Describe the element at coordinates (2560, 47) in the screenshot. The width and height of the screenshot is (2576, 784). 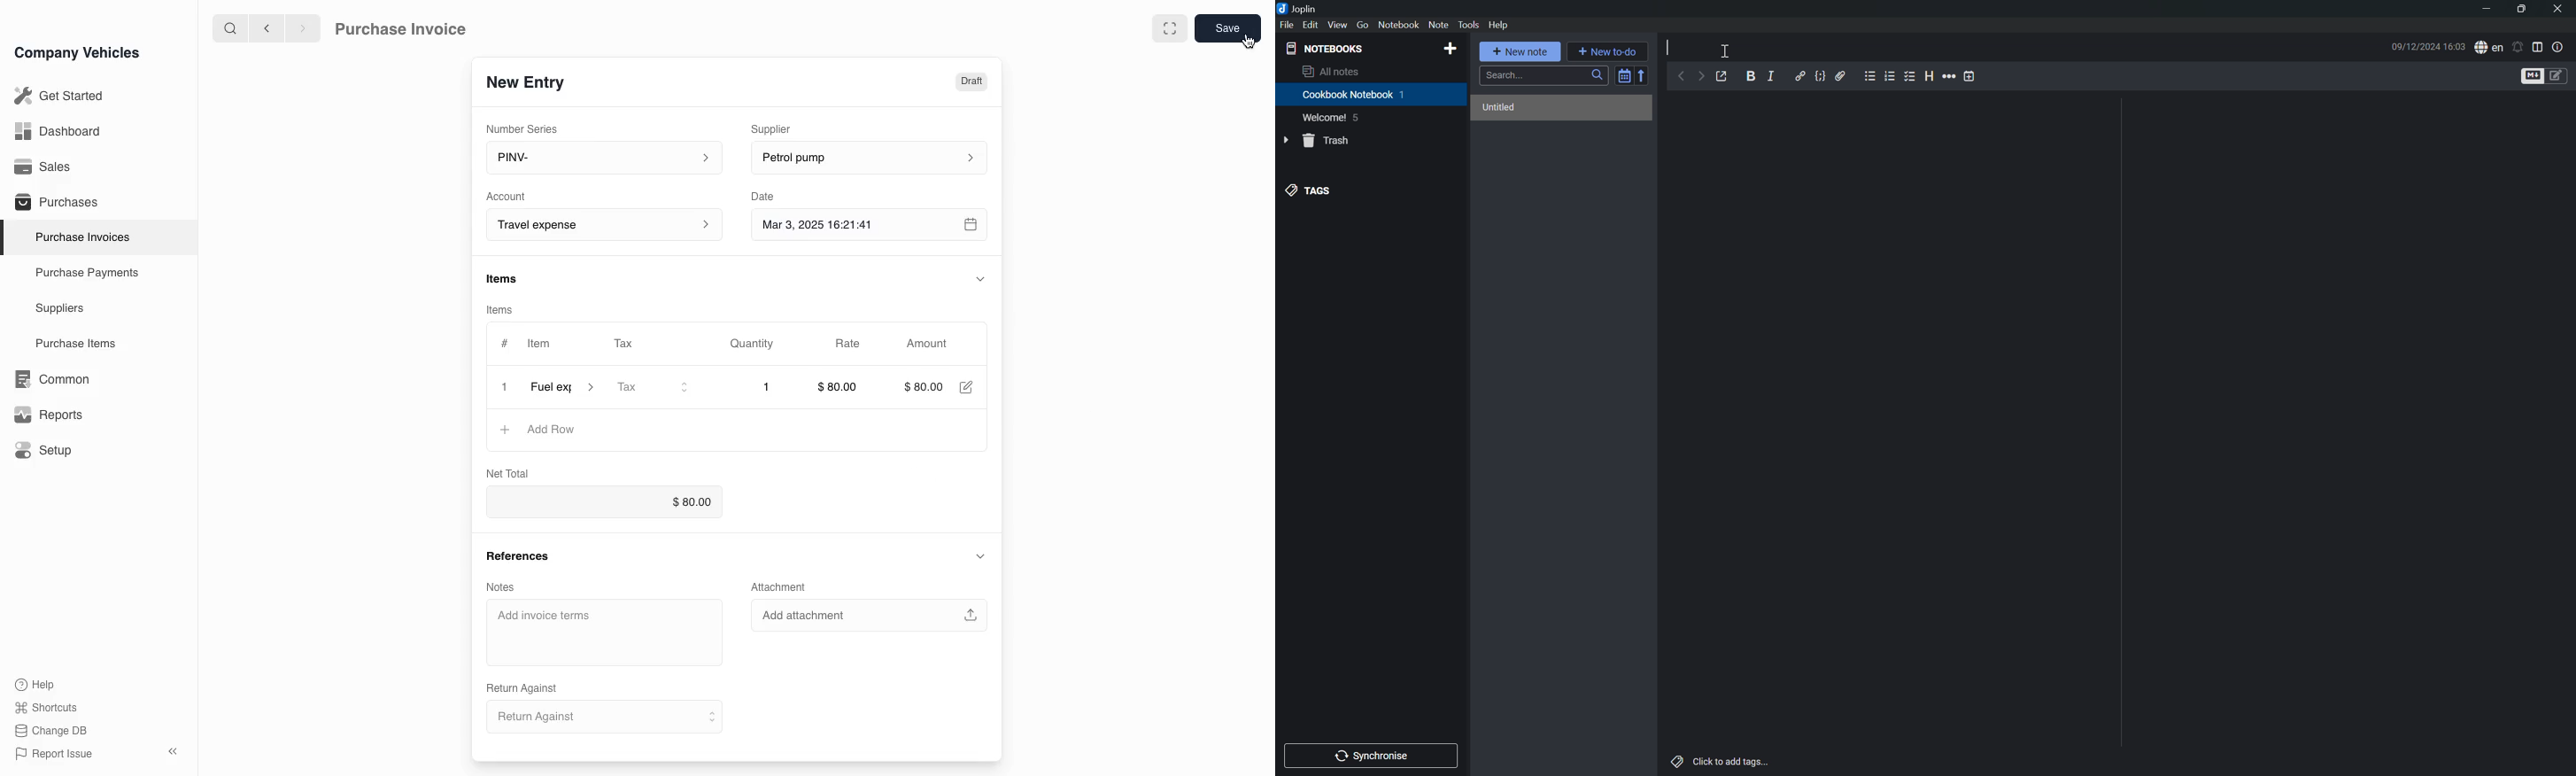
I see `Note properties` at that location.